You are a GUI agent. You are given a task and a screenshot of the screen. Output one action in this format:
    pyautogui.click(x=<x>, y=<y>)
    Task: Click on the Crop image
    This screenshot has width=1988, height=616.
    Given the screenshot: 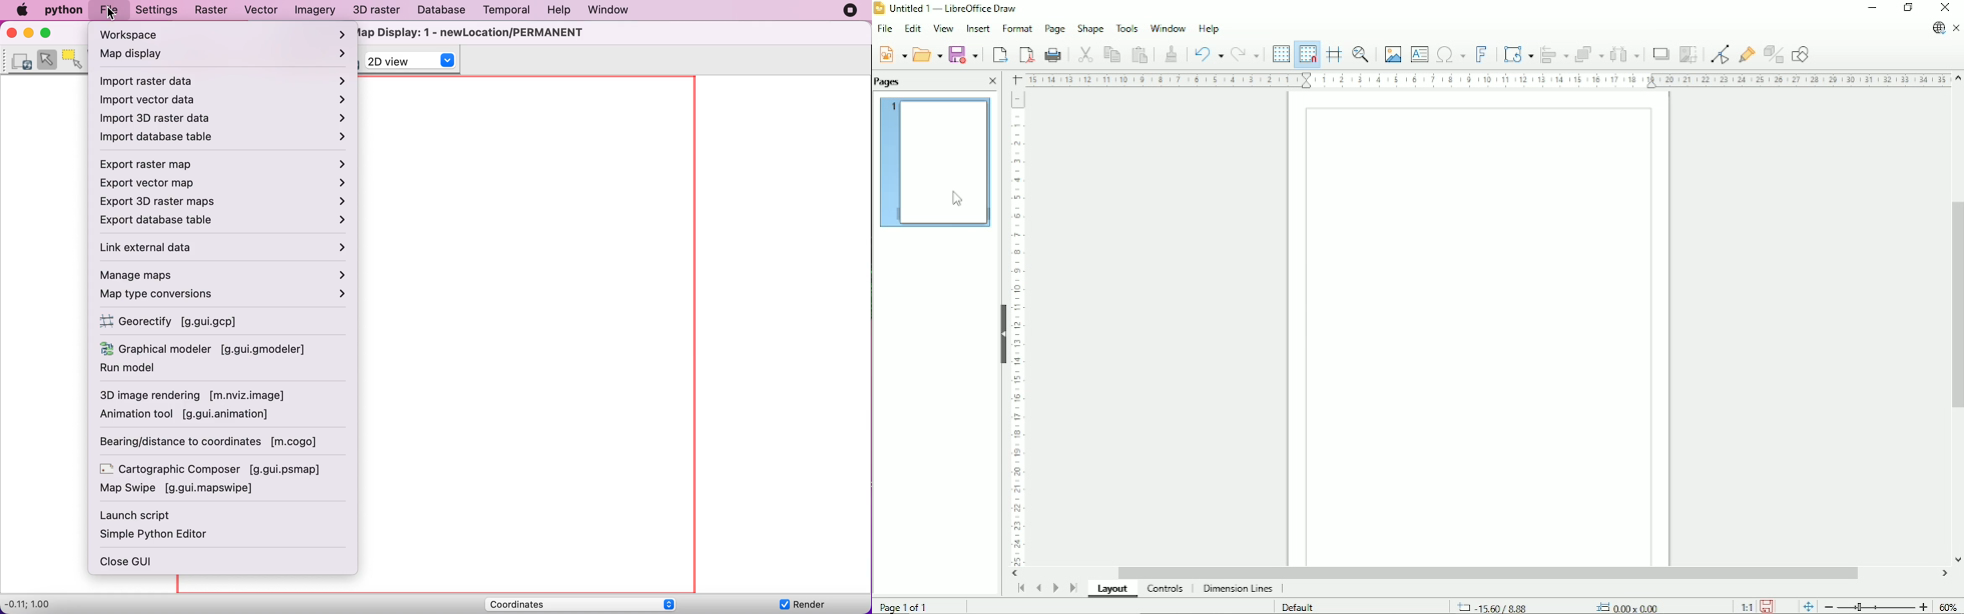 What is the action you would take?
    pyautogui.click(x=1688, y=54)
    